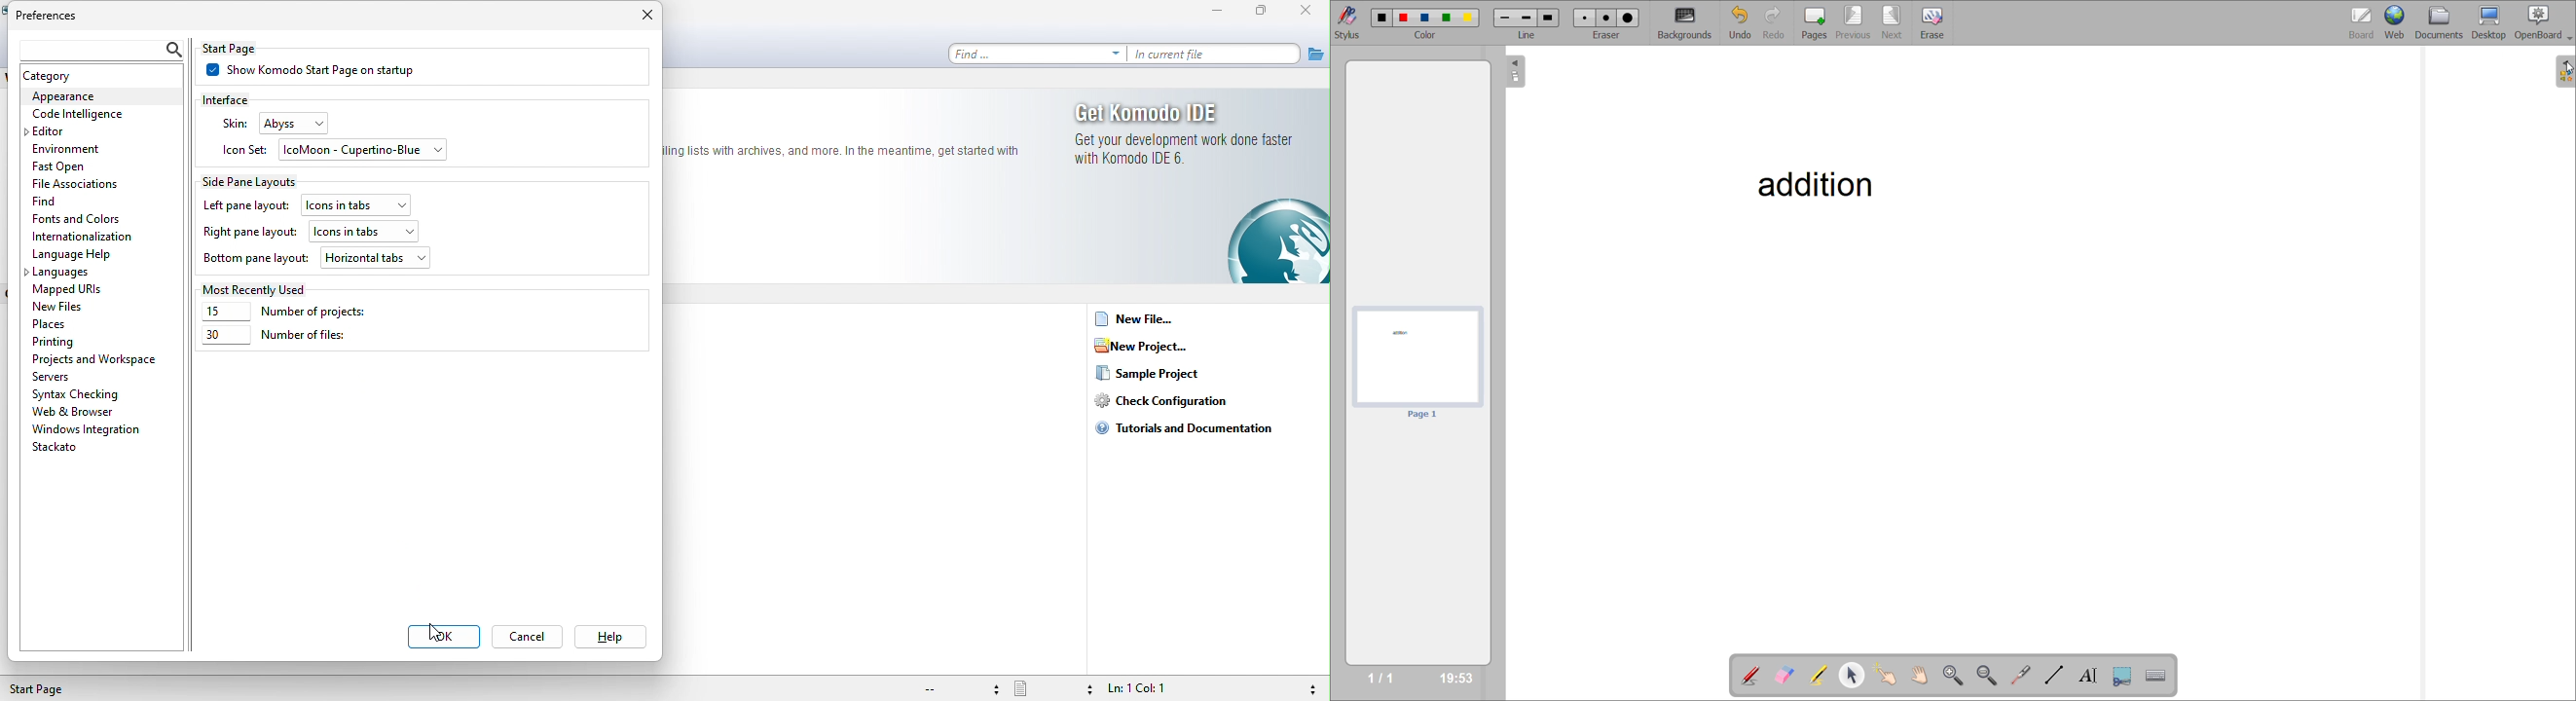  I want to click on mapped urls, so click(73, 290).